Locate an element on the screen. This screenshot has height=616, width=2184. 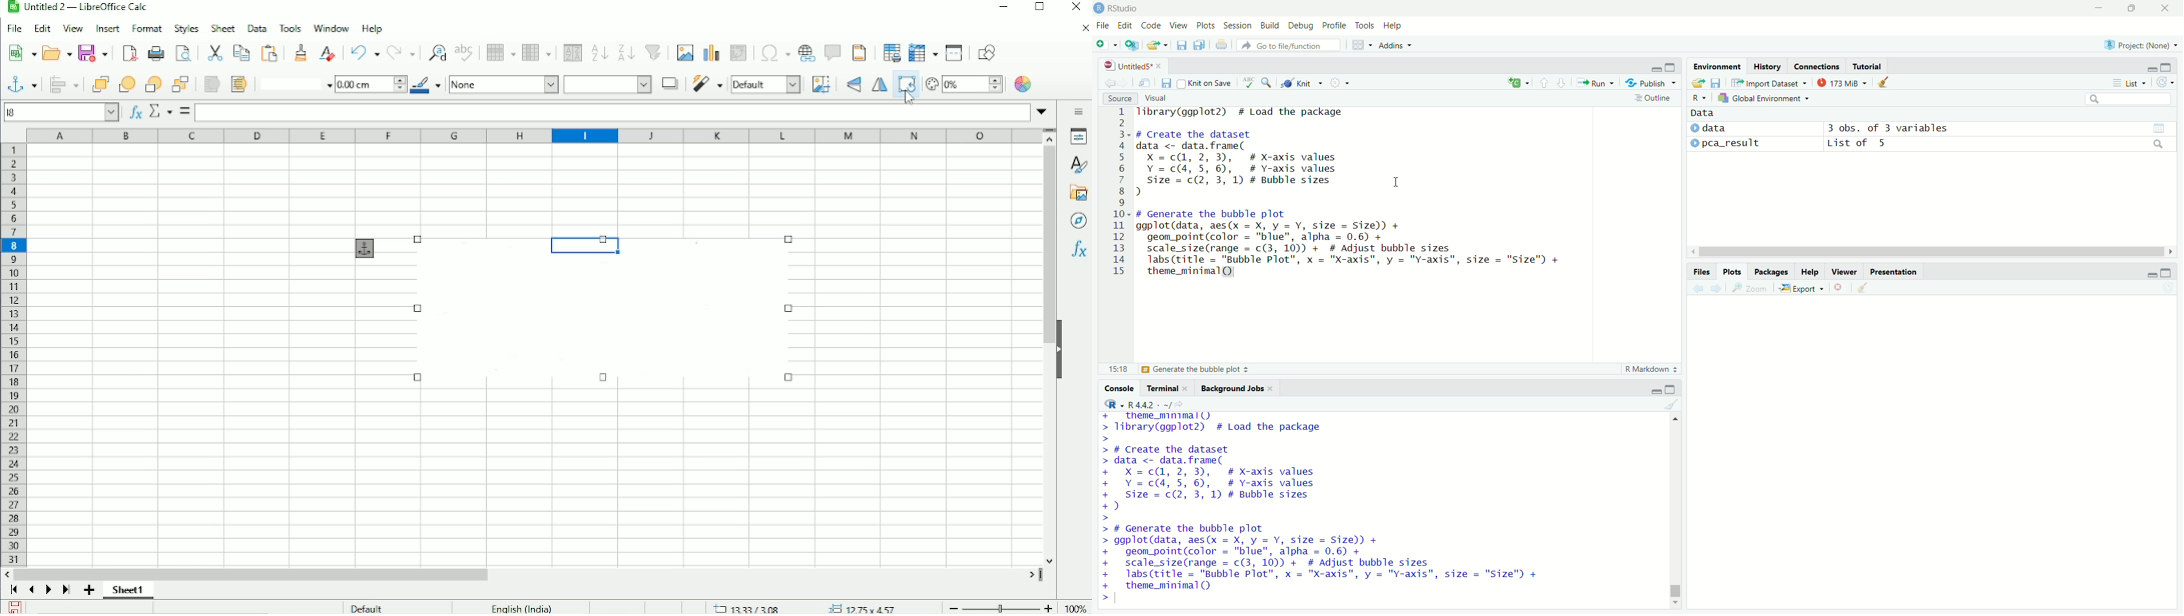
maximize is located at coordinates (2130, 9).